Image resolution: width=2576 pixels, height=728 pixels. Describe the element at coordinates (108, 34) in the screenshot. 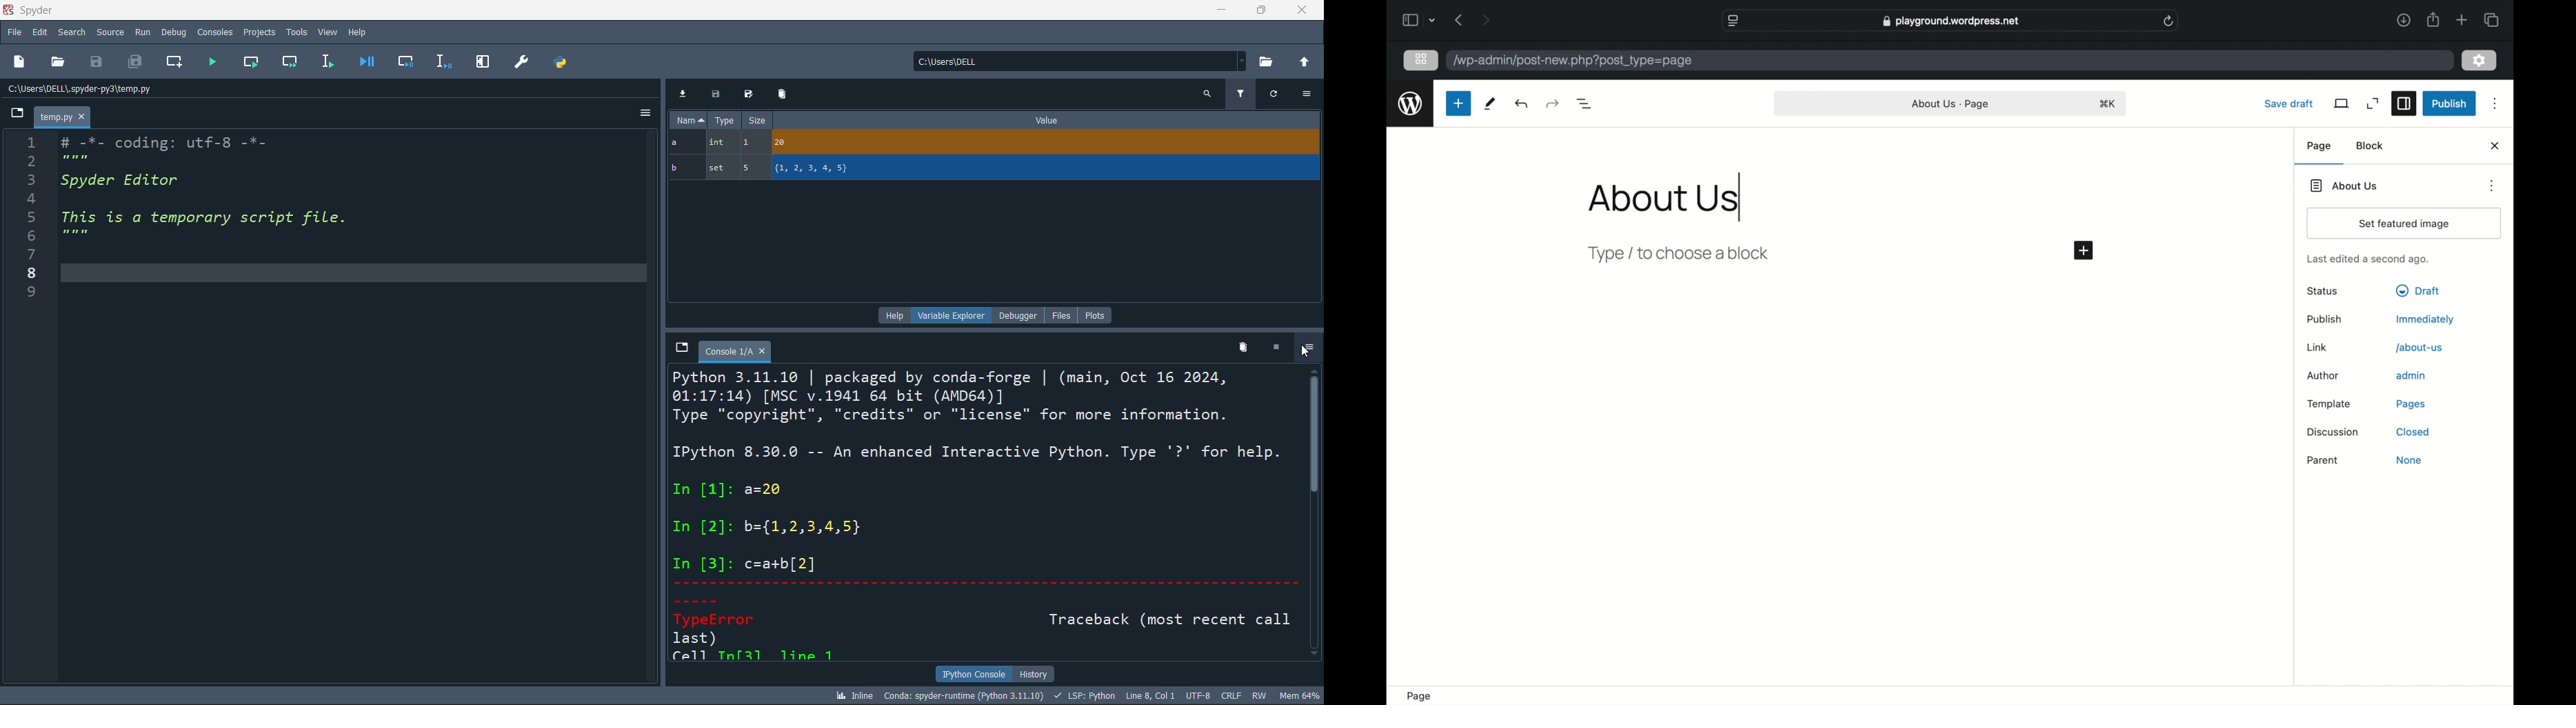

I see `source` at that location.